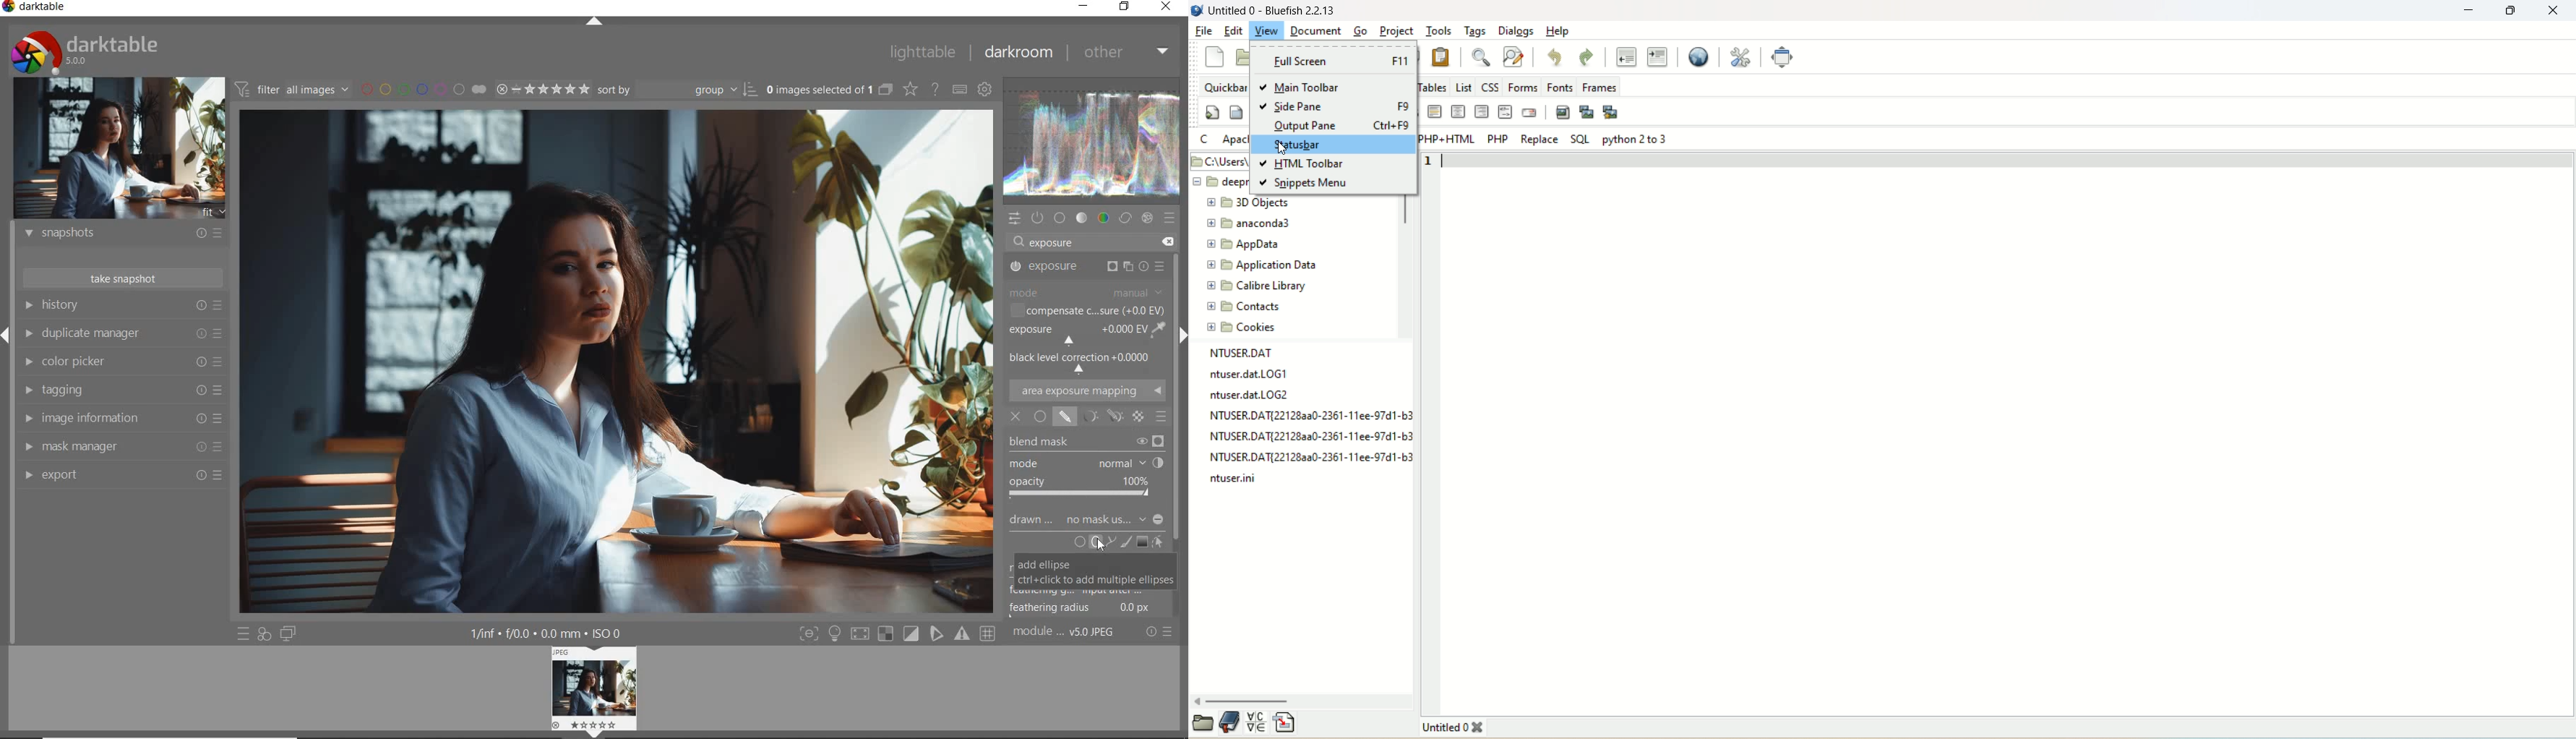  What do you see at coordinates (1253, 223) in the screenshot?
I see `anaconda` at bounding box center [1253, 223].